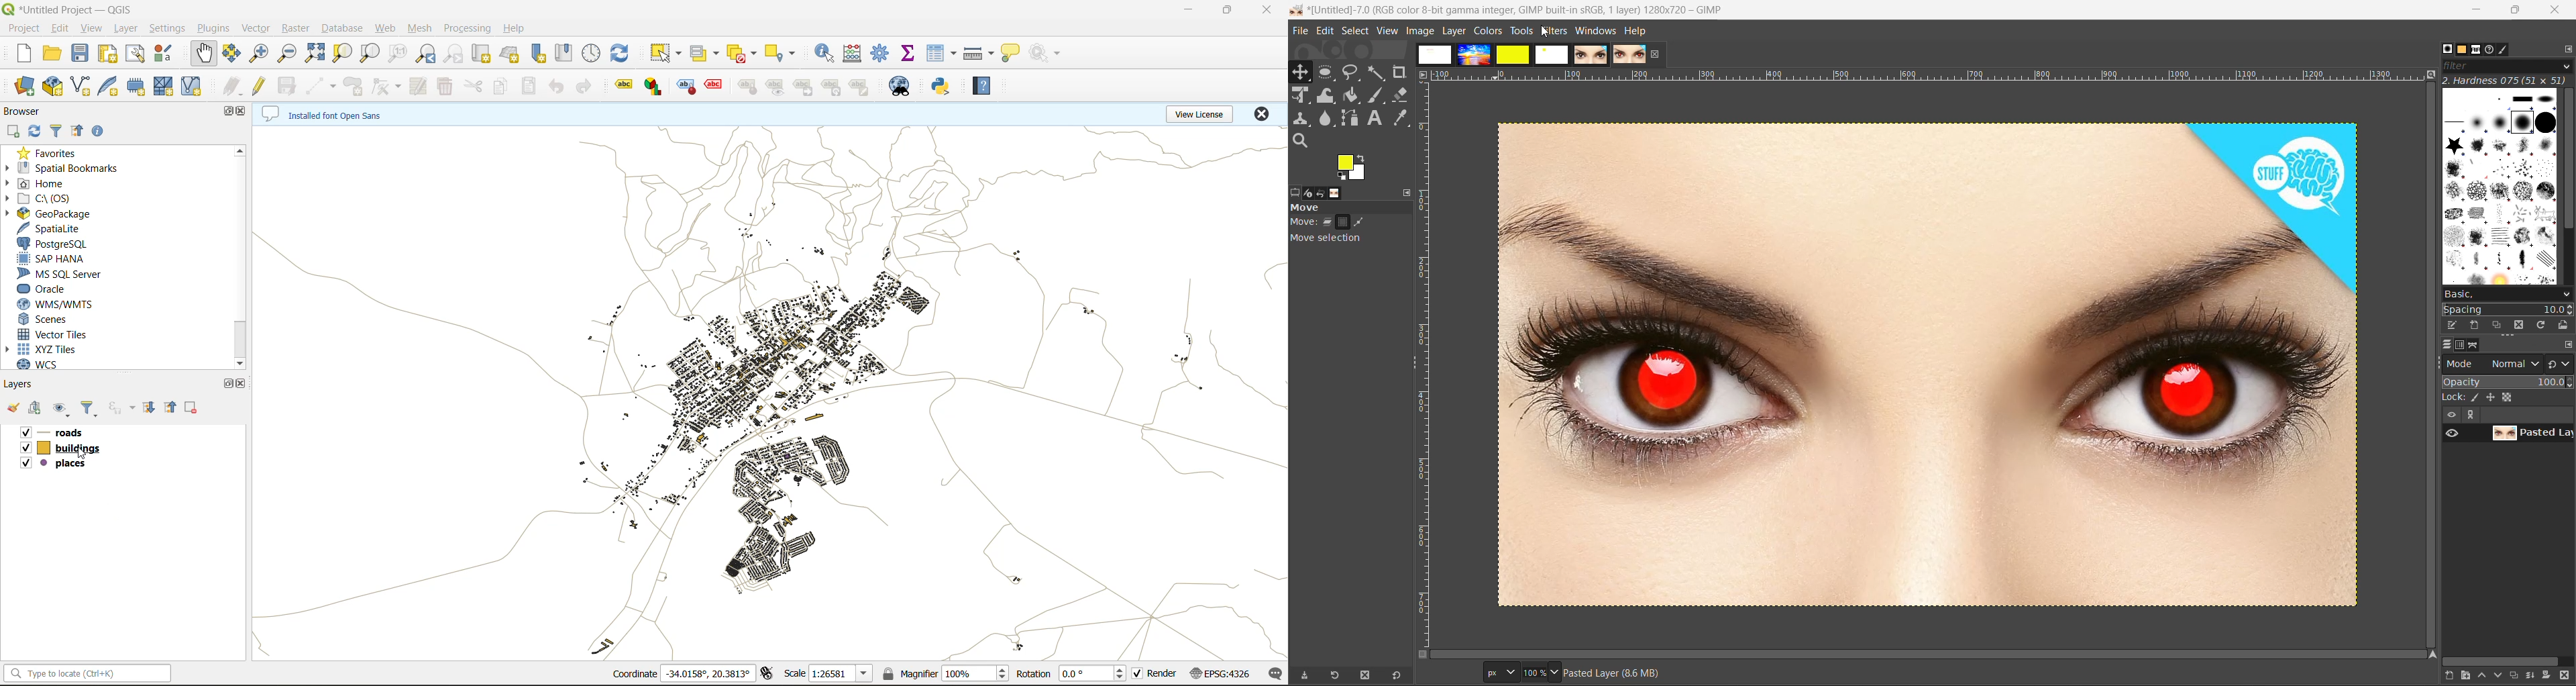 The width and height of the screenshot is (2576, 700). What do you see at coordinates (1544, 32) in the screenshot?
I see `cursor` at bounding box center [1544, 32].